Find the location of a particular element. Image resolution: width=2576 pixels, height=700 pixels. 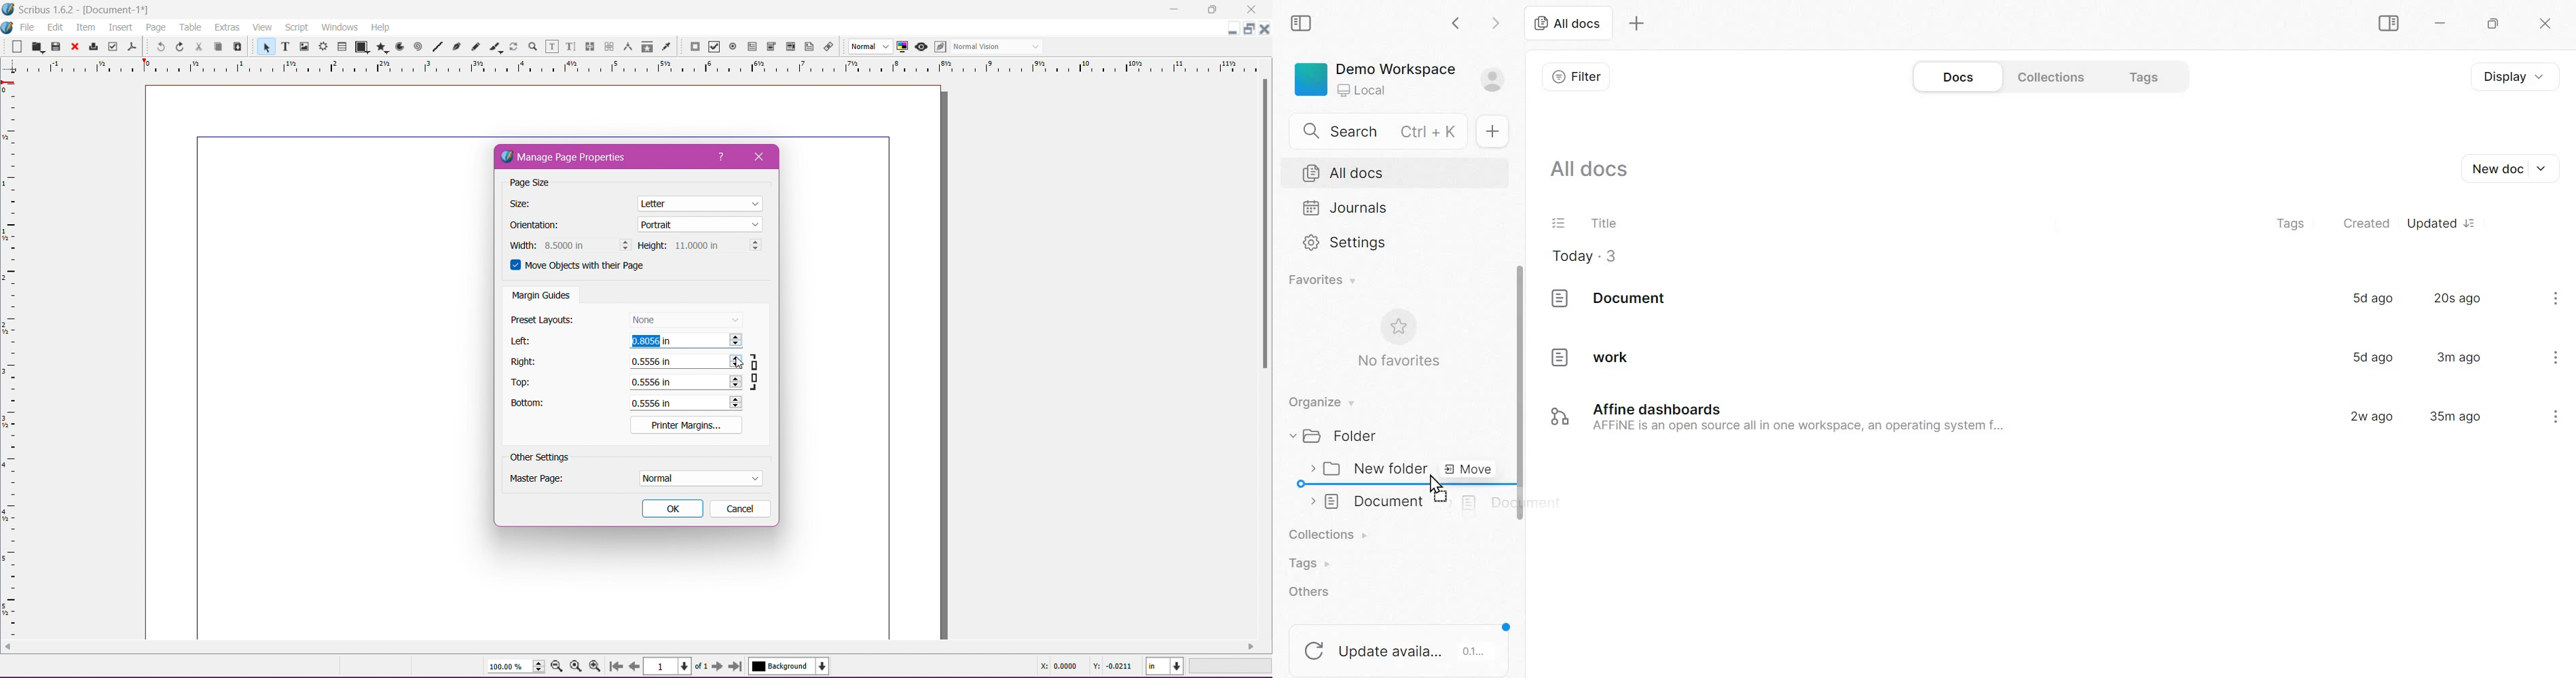

Copy is located at coordinates (217, 46).